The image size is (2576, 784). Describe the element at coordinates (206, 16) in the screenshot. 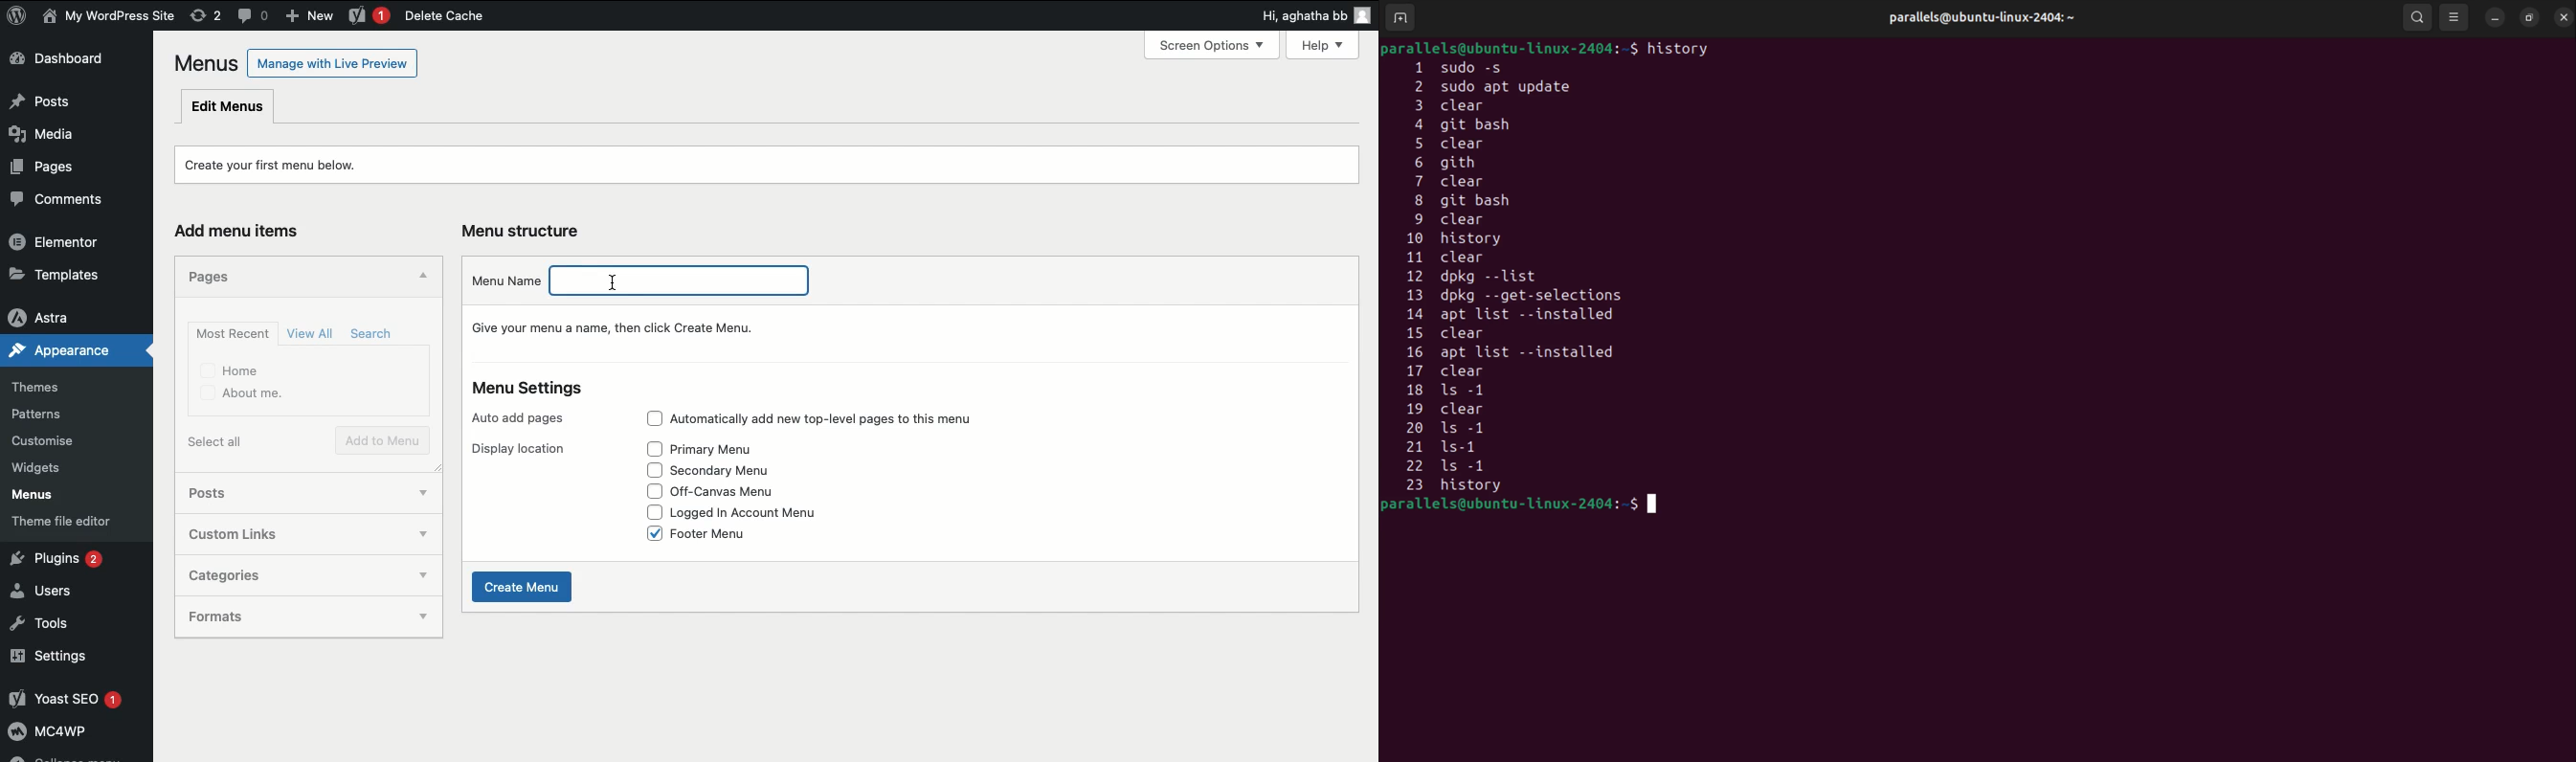

I see `Revision` at that location.